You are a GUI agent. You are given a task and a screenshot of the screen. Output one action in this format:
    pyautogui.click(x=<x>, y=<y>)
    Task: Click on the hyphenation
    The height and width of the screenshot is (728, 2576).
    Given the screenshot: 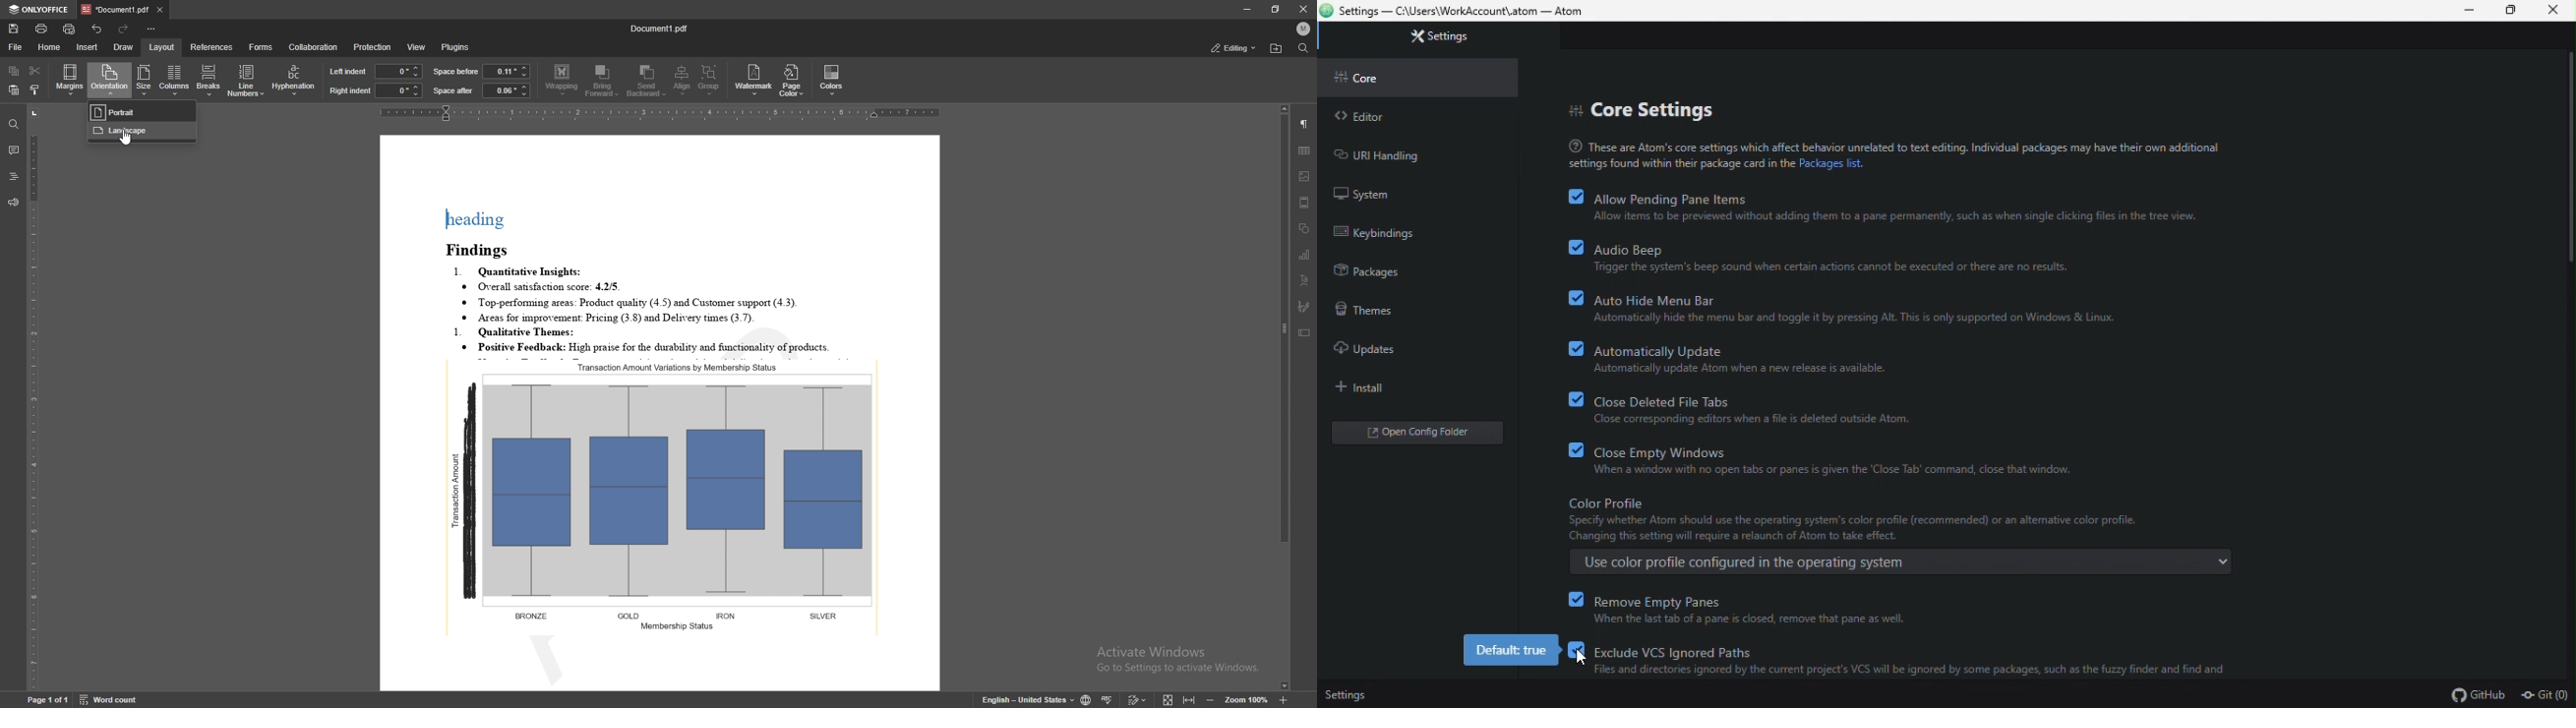 What is the action you would take?
    pyautogui.click(x=295, y=79)
    